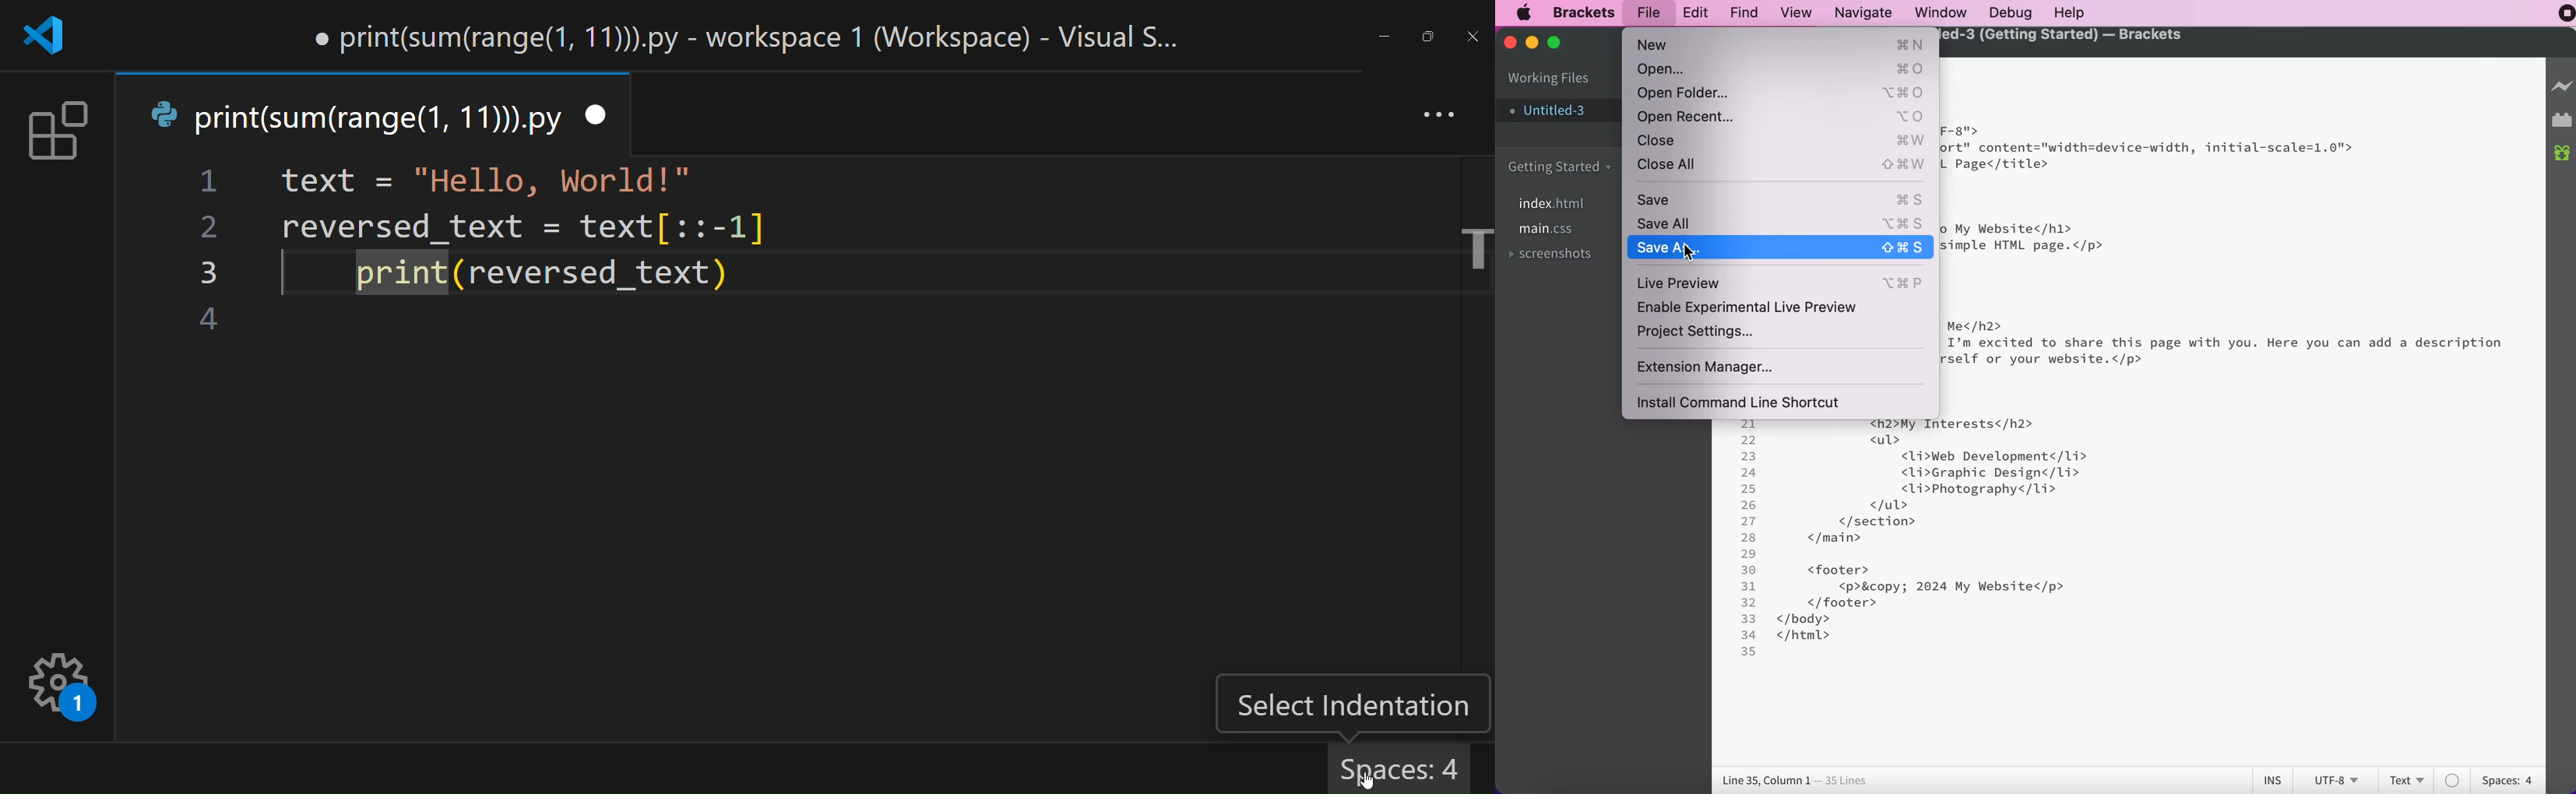 The height and width of the screenshot is (812, 2576). Describe the element at coordinates (1749, 522) in the screenshot. I see `27` at that location.